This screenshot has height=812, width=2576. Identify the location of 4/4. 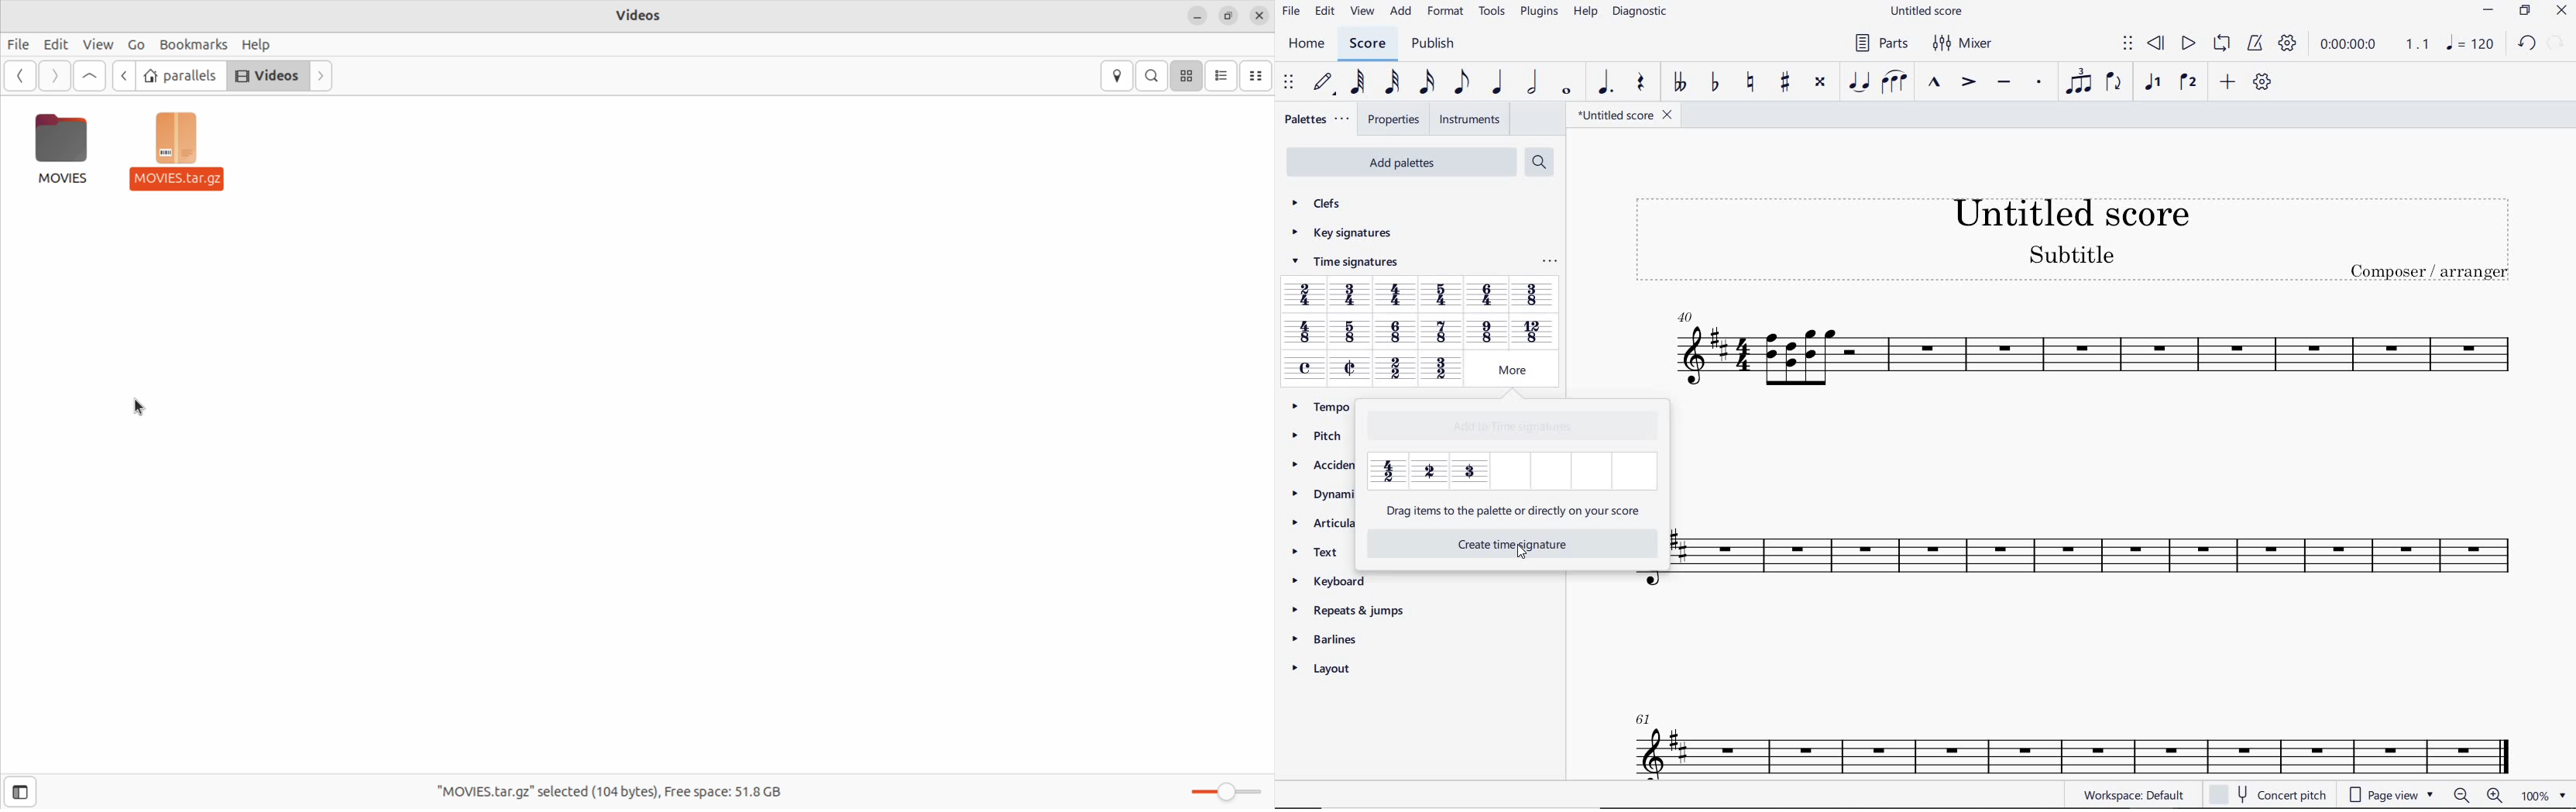
(1398, 297).